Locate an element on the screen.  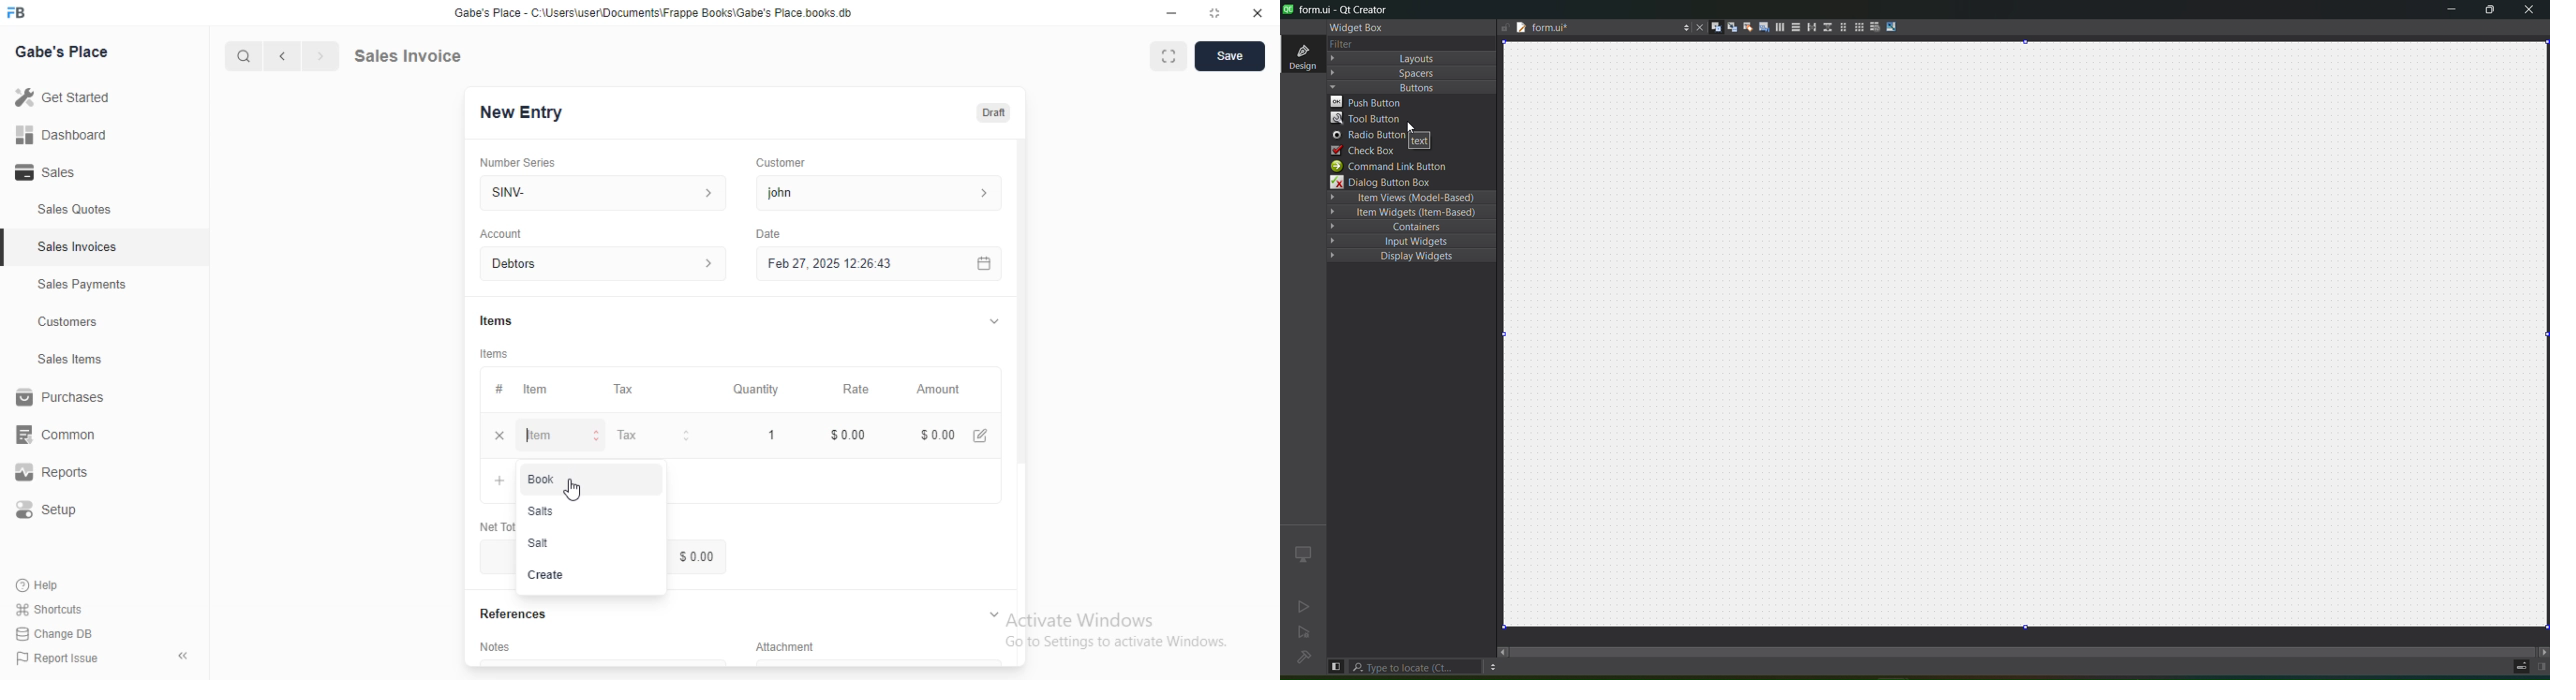
file name is located at coordinates (1594, 29).